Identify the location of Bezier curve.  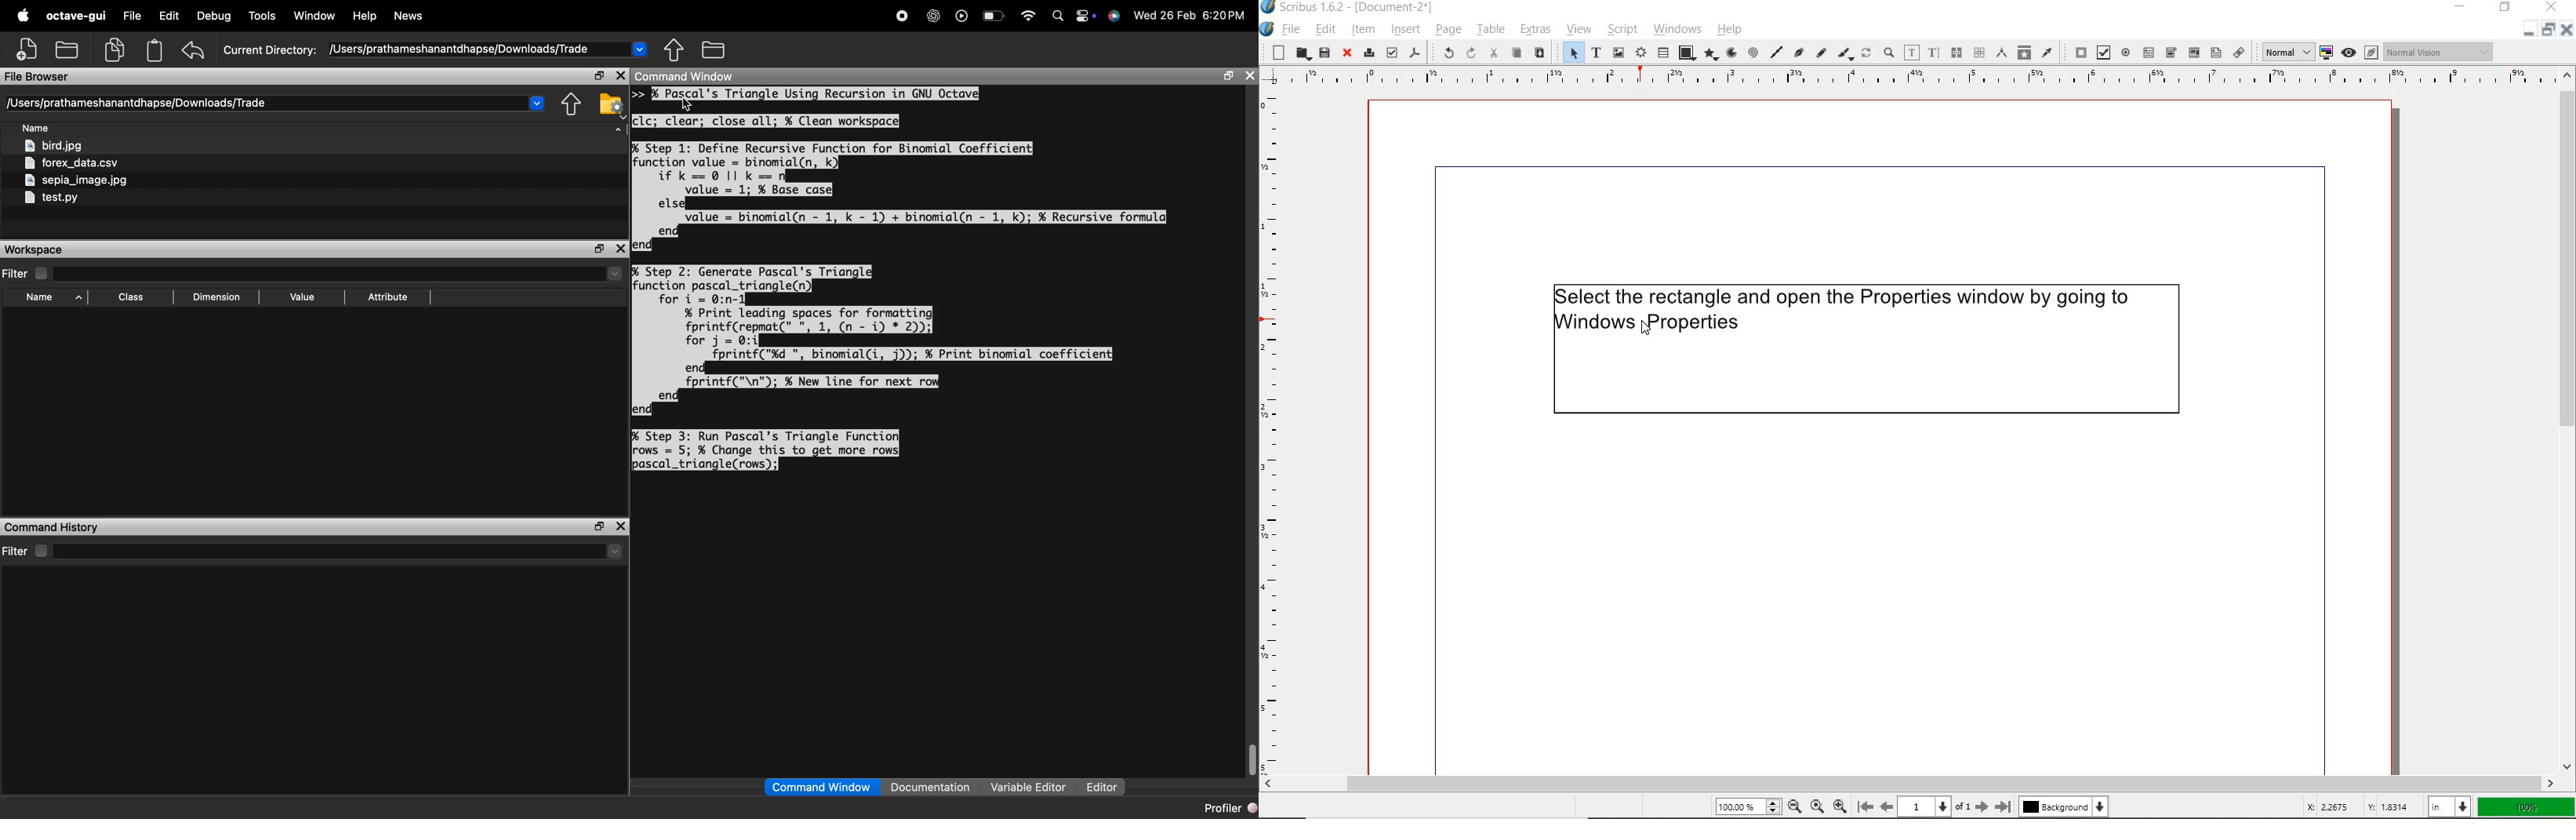
(1799, 54).